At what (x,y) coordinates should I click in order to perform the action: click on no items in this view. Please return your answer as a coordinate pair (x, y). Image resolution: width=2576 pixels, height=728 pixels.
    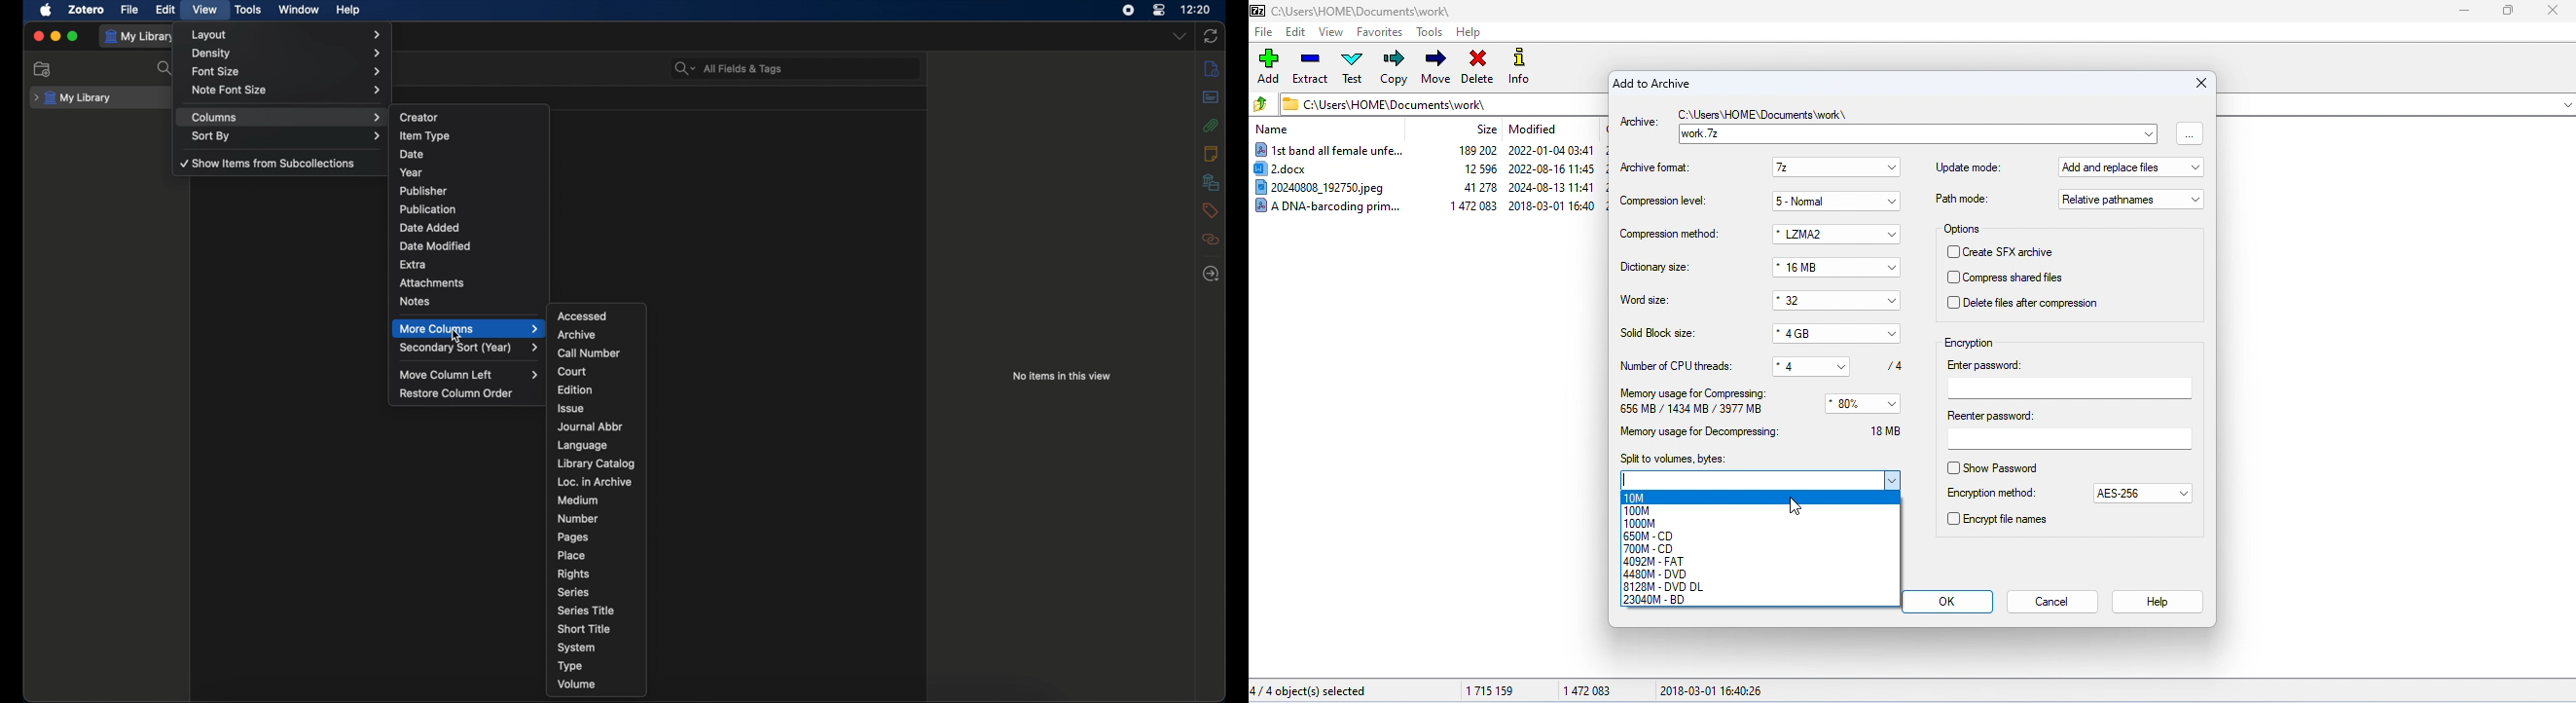
    Looking at the image, I should click on (1062, 376).